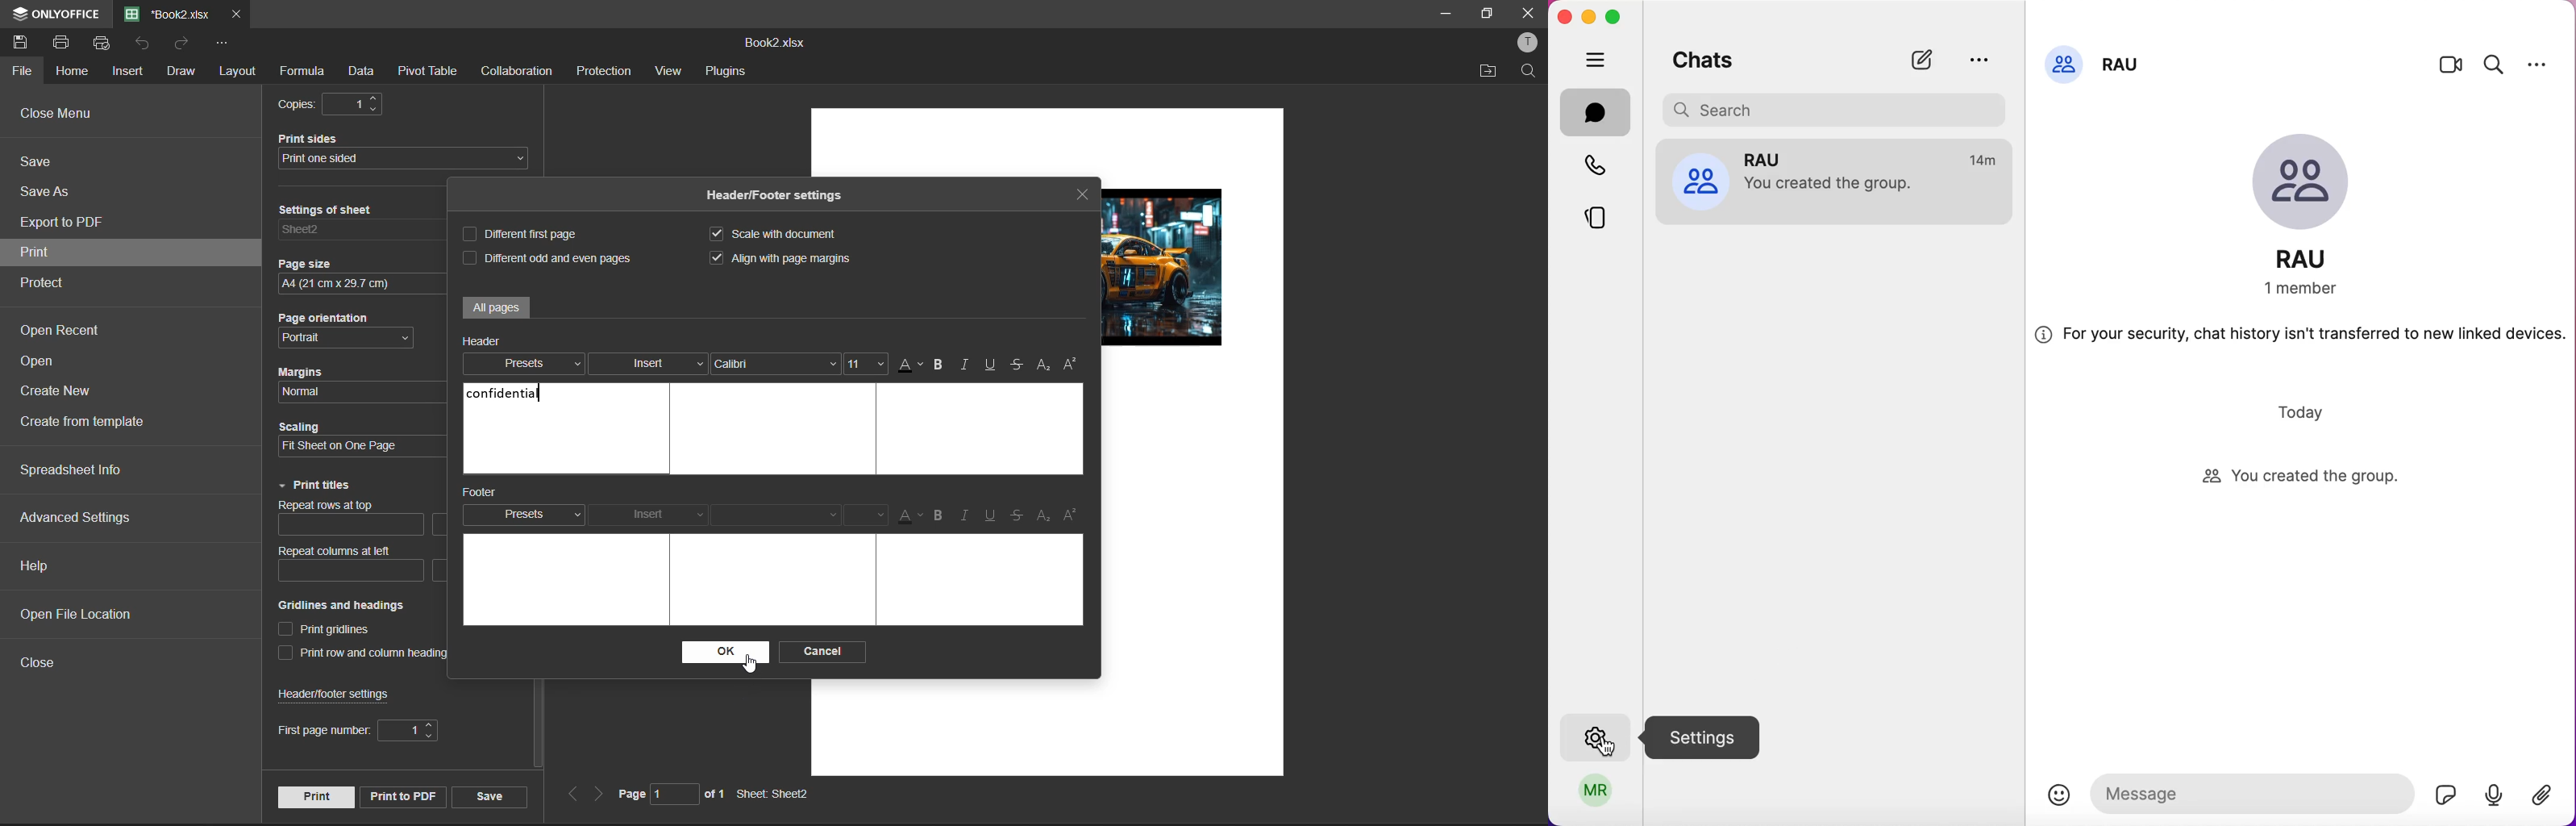 The width and height of the screenshot is (2576, 840). I want to click on protection, so click(603, 73).